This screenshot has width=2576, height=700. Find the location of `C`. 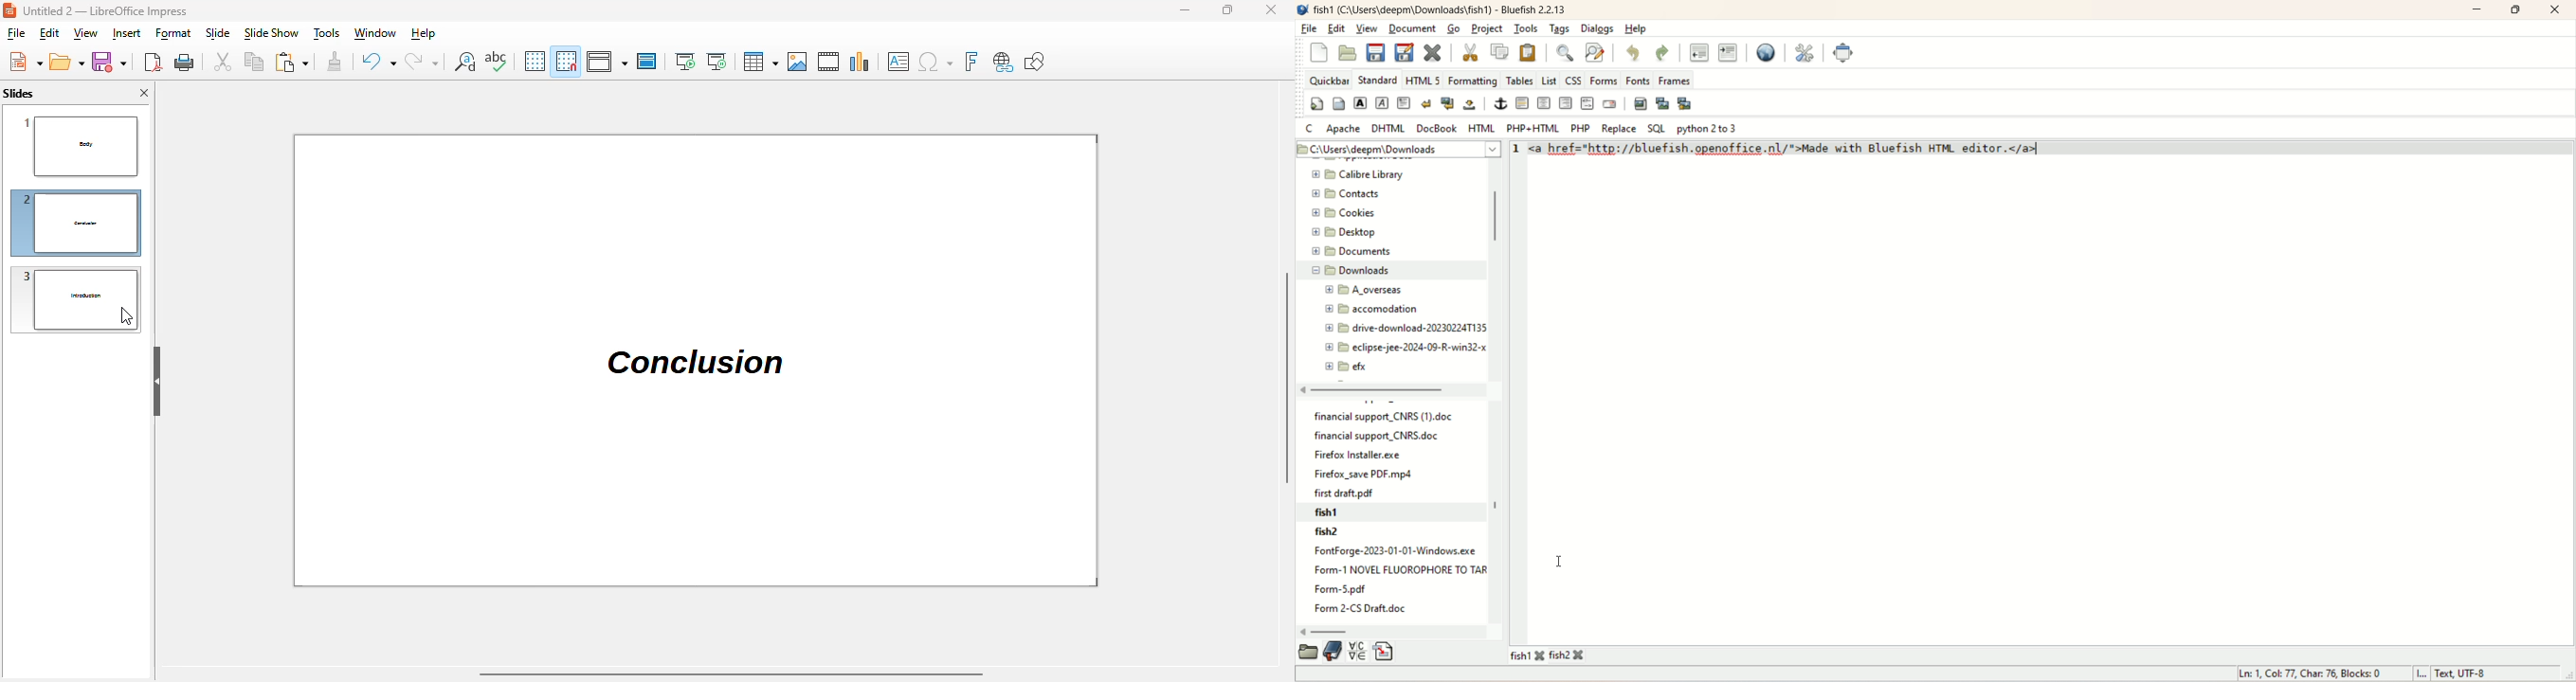

C is located at coordinates (1308, 128).